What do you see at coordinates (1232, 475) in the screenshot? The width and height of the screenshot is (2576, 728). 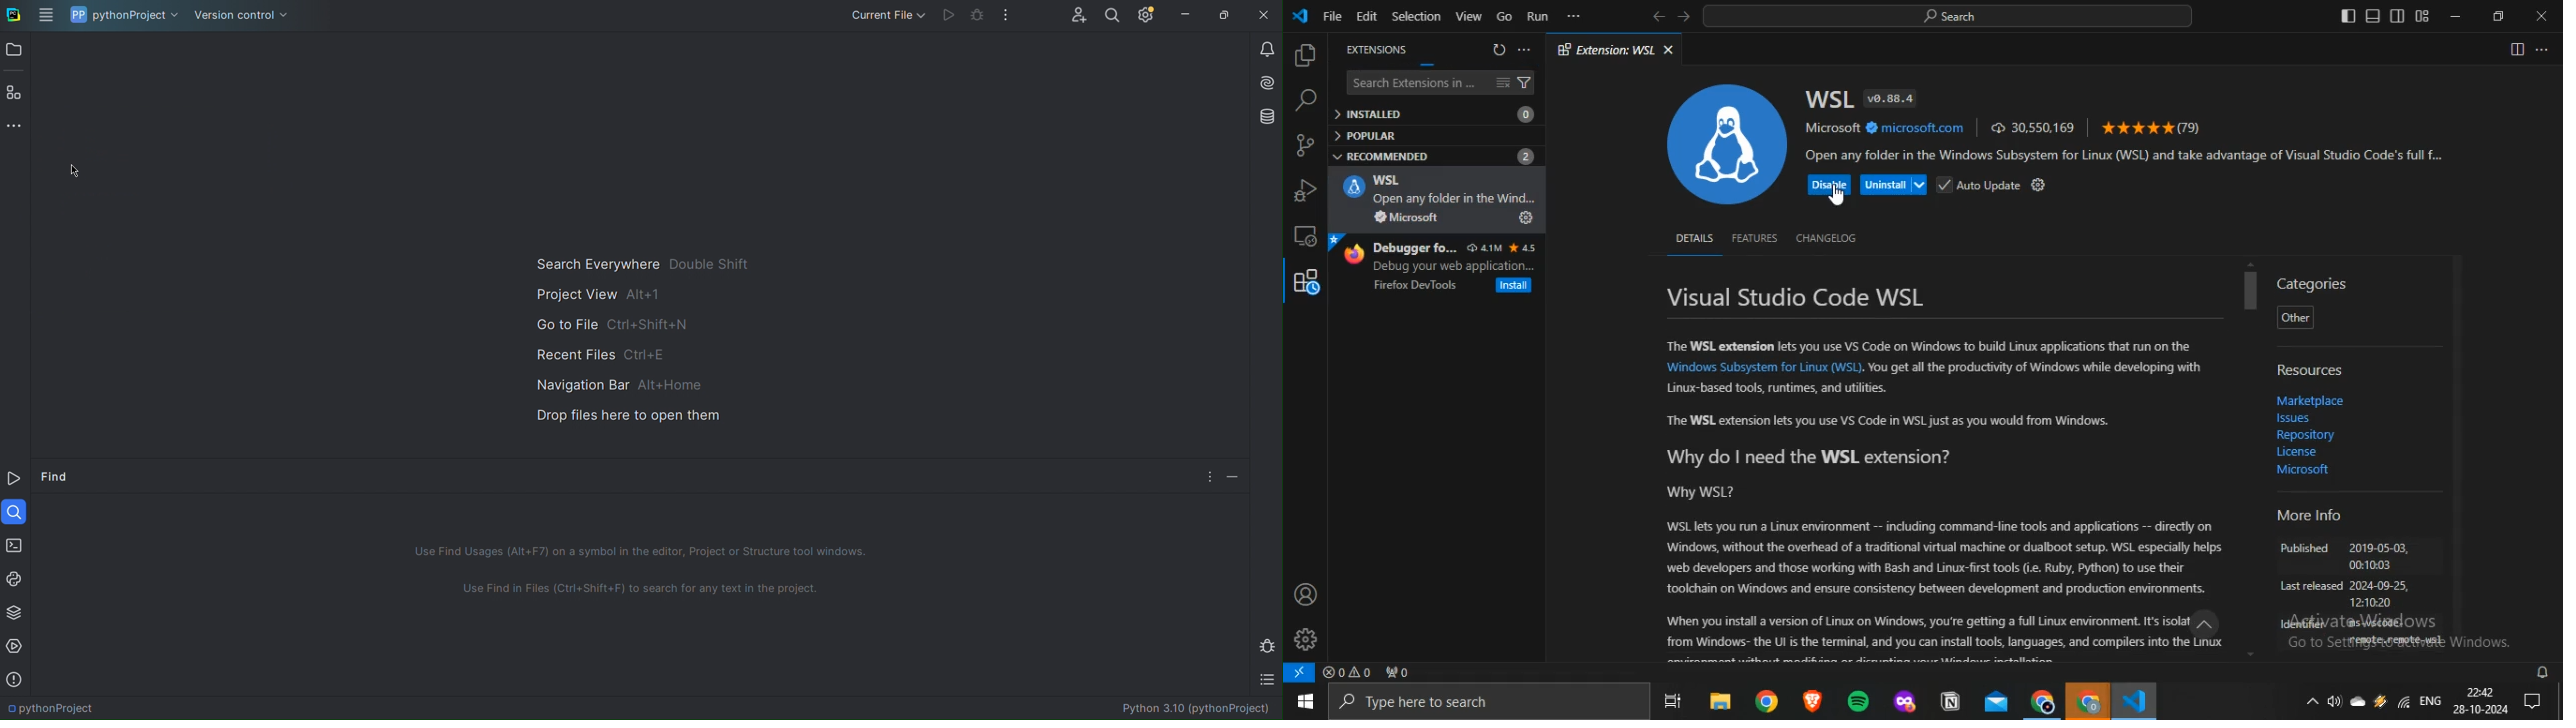 I see `Minimize` at bounding box center [1232, 475].